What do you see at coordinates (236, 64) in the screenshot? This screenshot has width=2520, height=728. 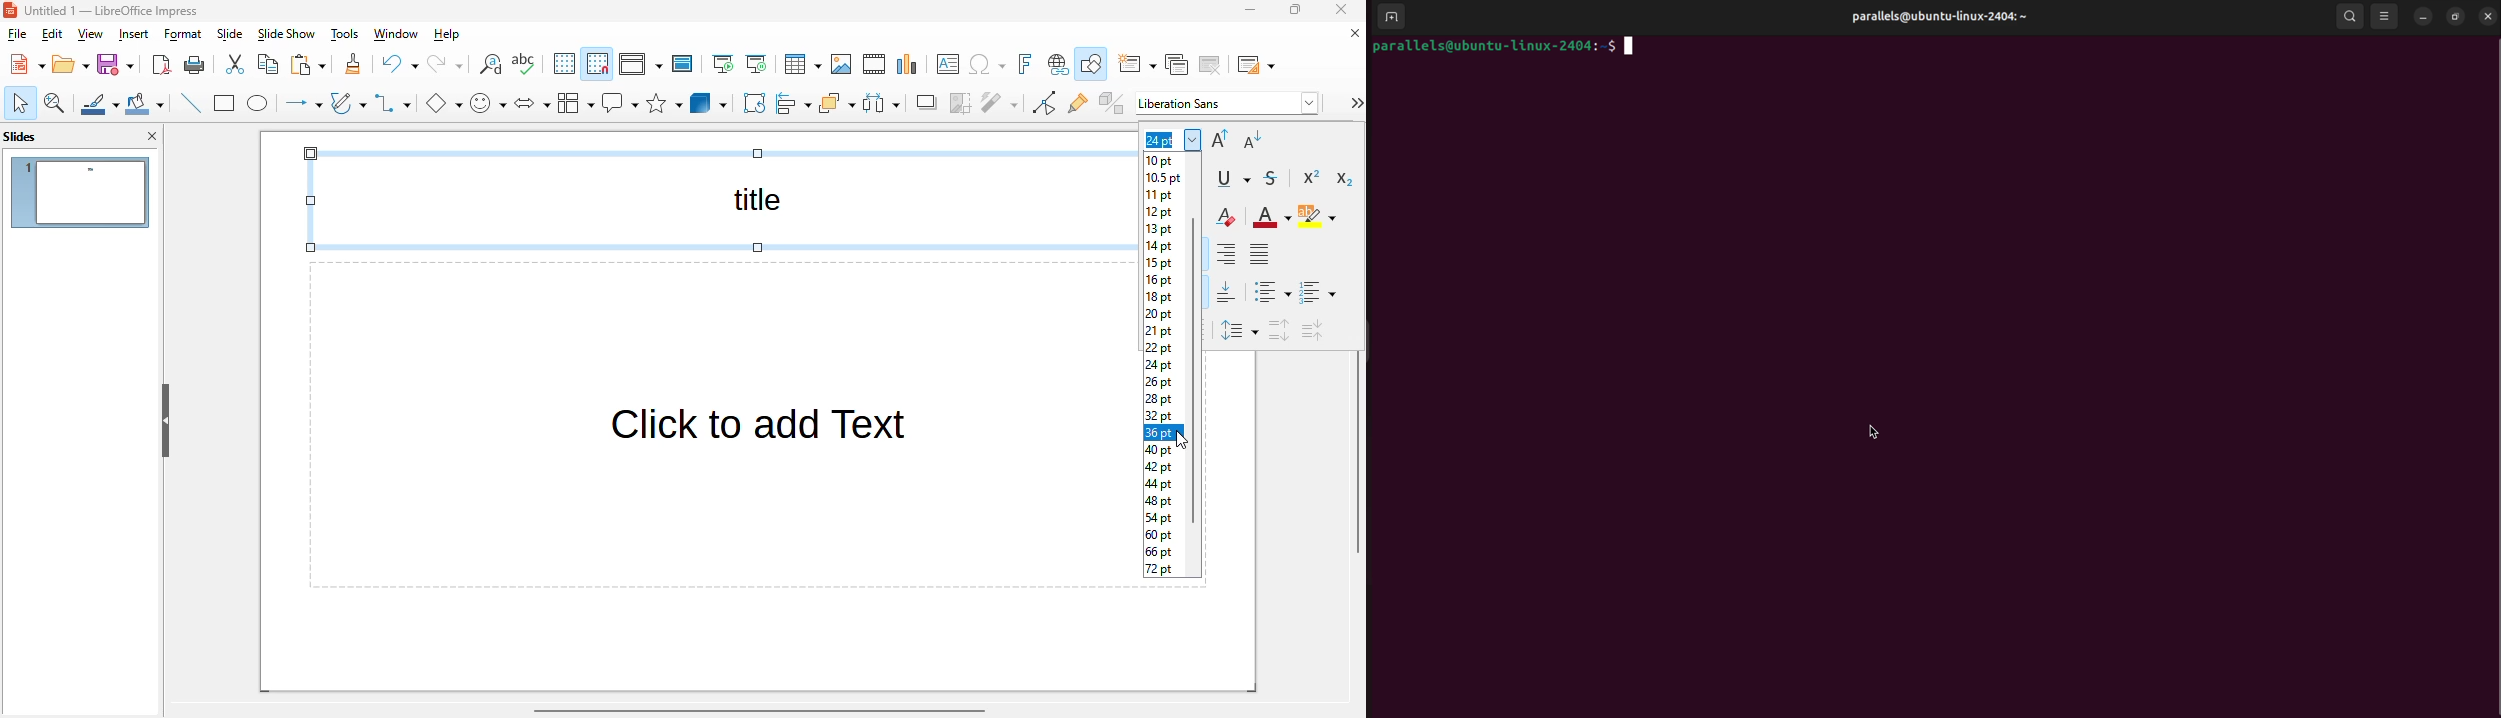 I see `cut` at bounding box center [236, 64].